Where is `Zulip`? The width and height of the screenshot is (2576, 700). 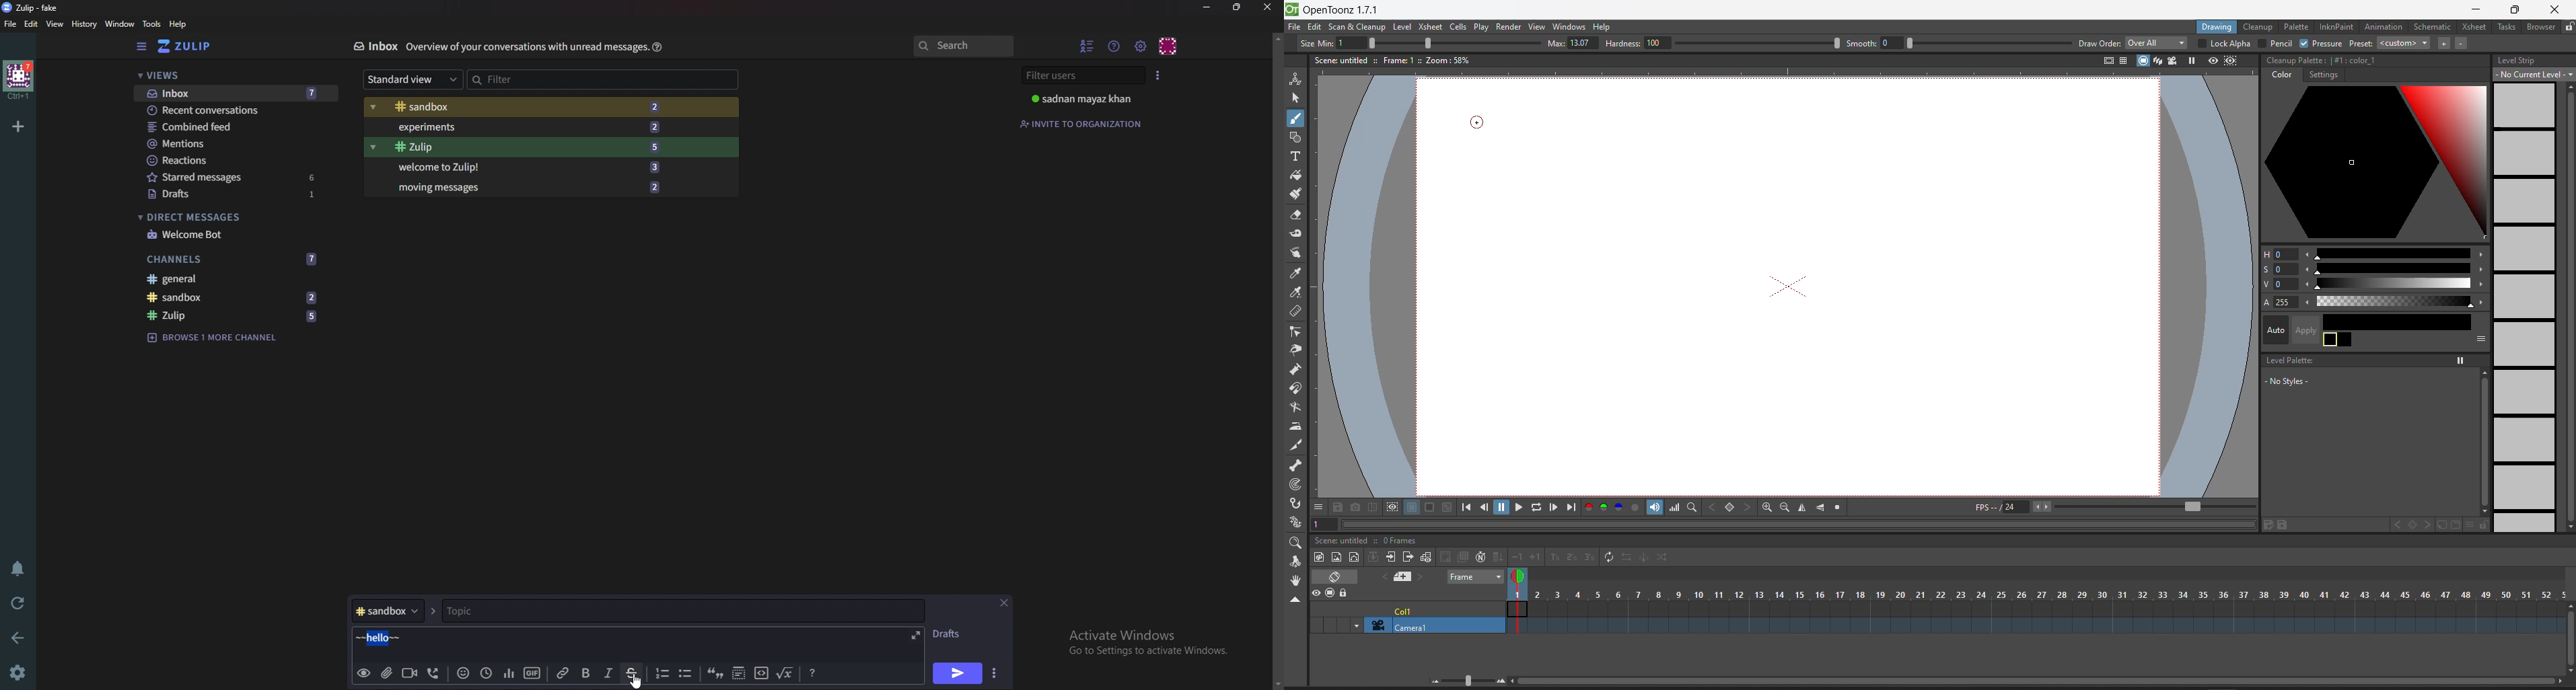
Zulip is located at coordinates (231, 314).